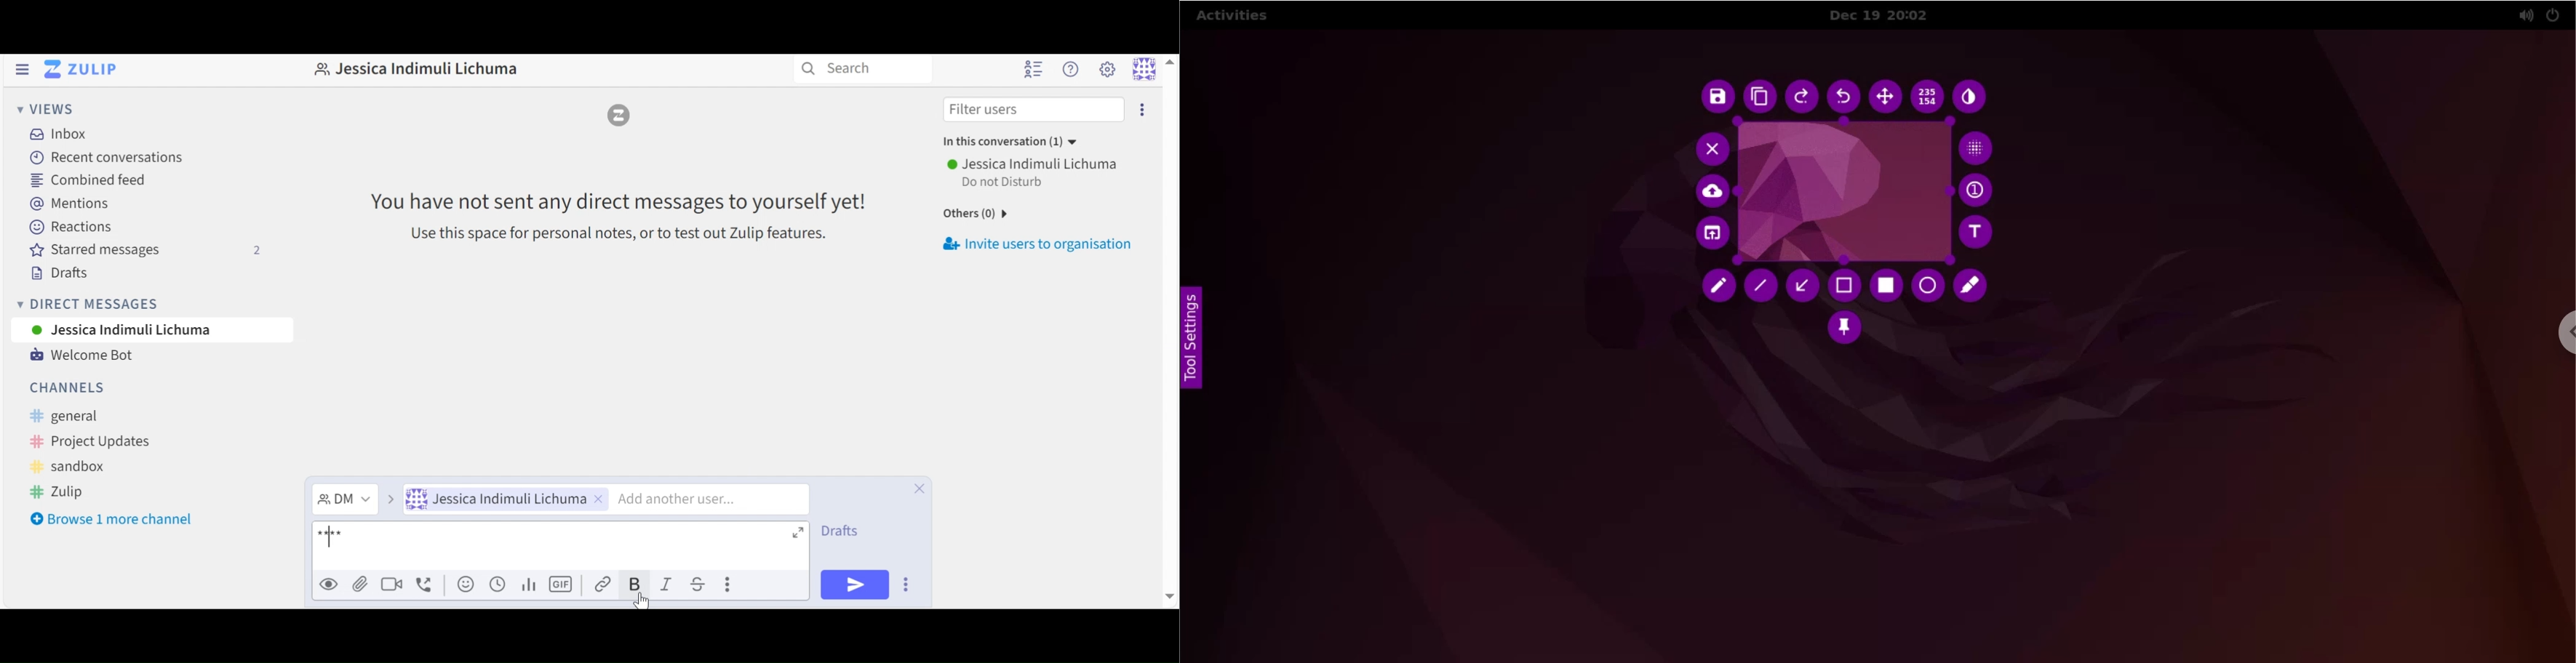 The height and width of the screenshot is (672, 2576). Describe the element at coordinates (562, 584) in the screenshot. I see `Add GIF` at that location.